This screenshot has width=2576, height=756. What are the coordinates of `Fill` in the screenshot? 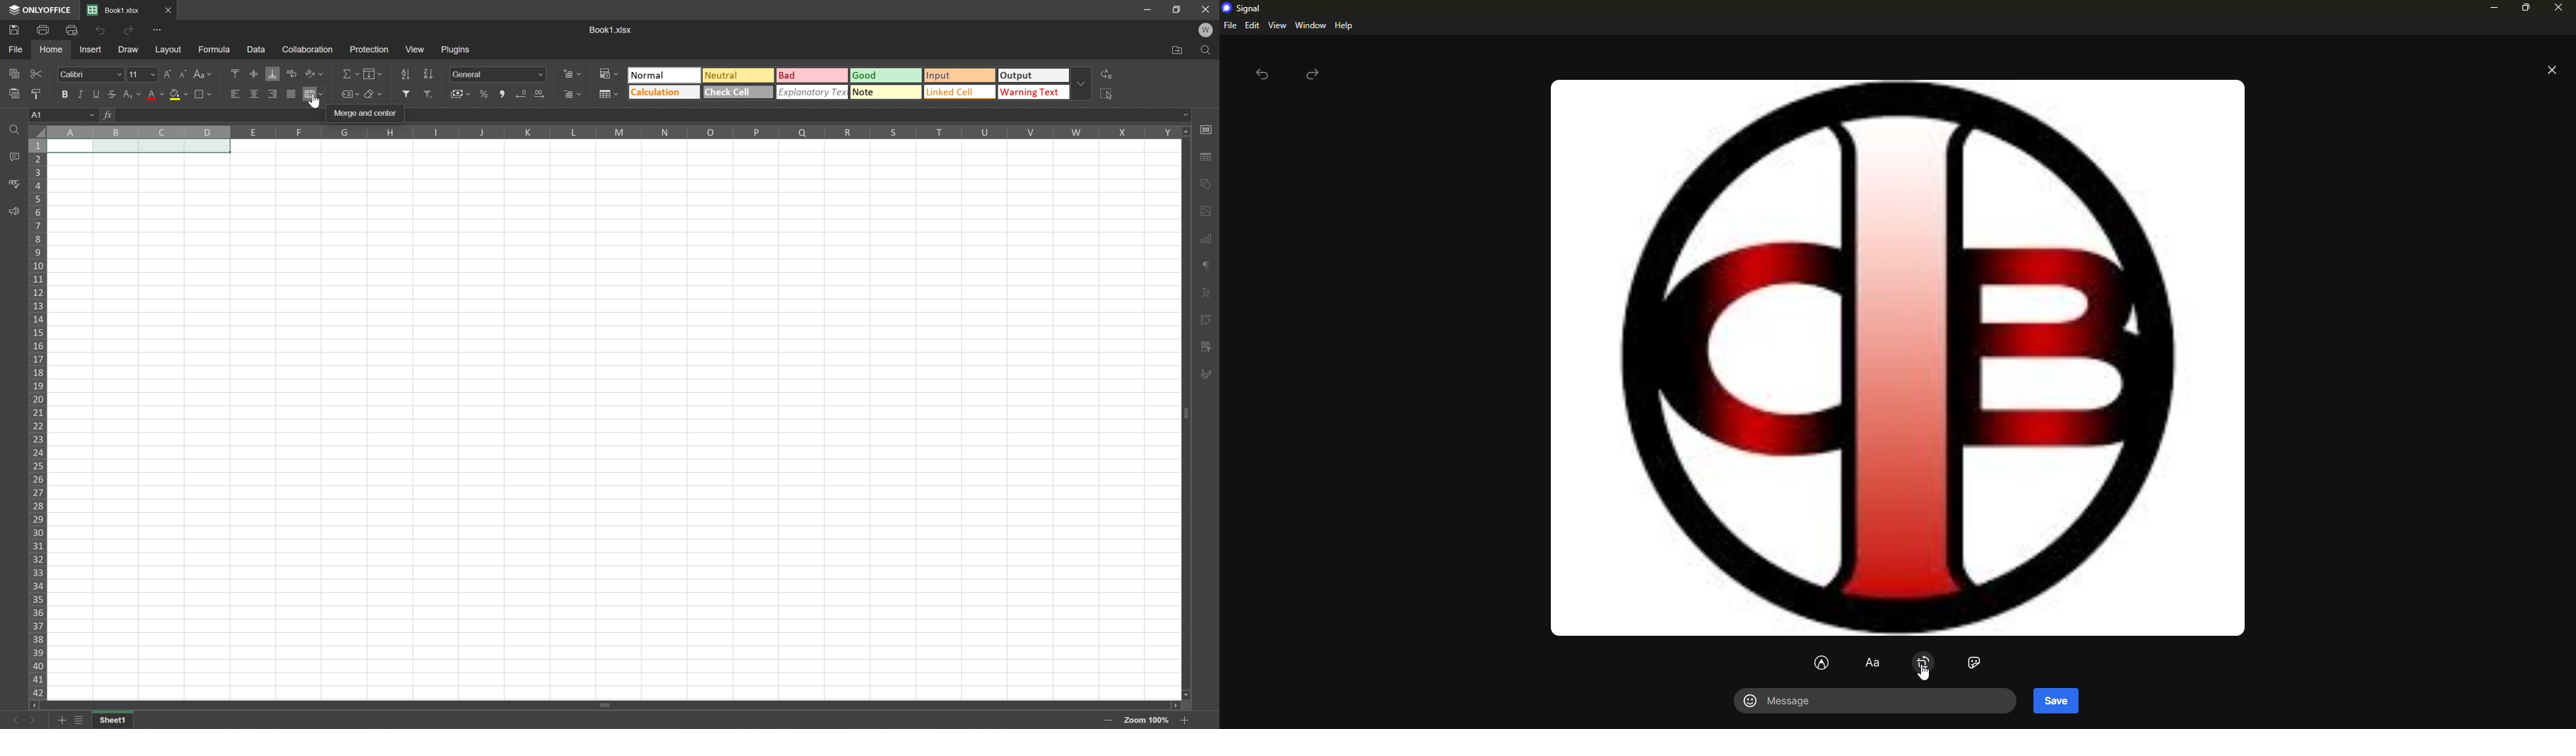 It's located at (373, 74).